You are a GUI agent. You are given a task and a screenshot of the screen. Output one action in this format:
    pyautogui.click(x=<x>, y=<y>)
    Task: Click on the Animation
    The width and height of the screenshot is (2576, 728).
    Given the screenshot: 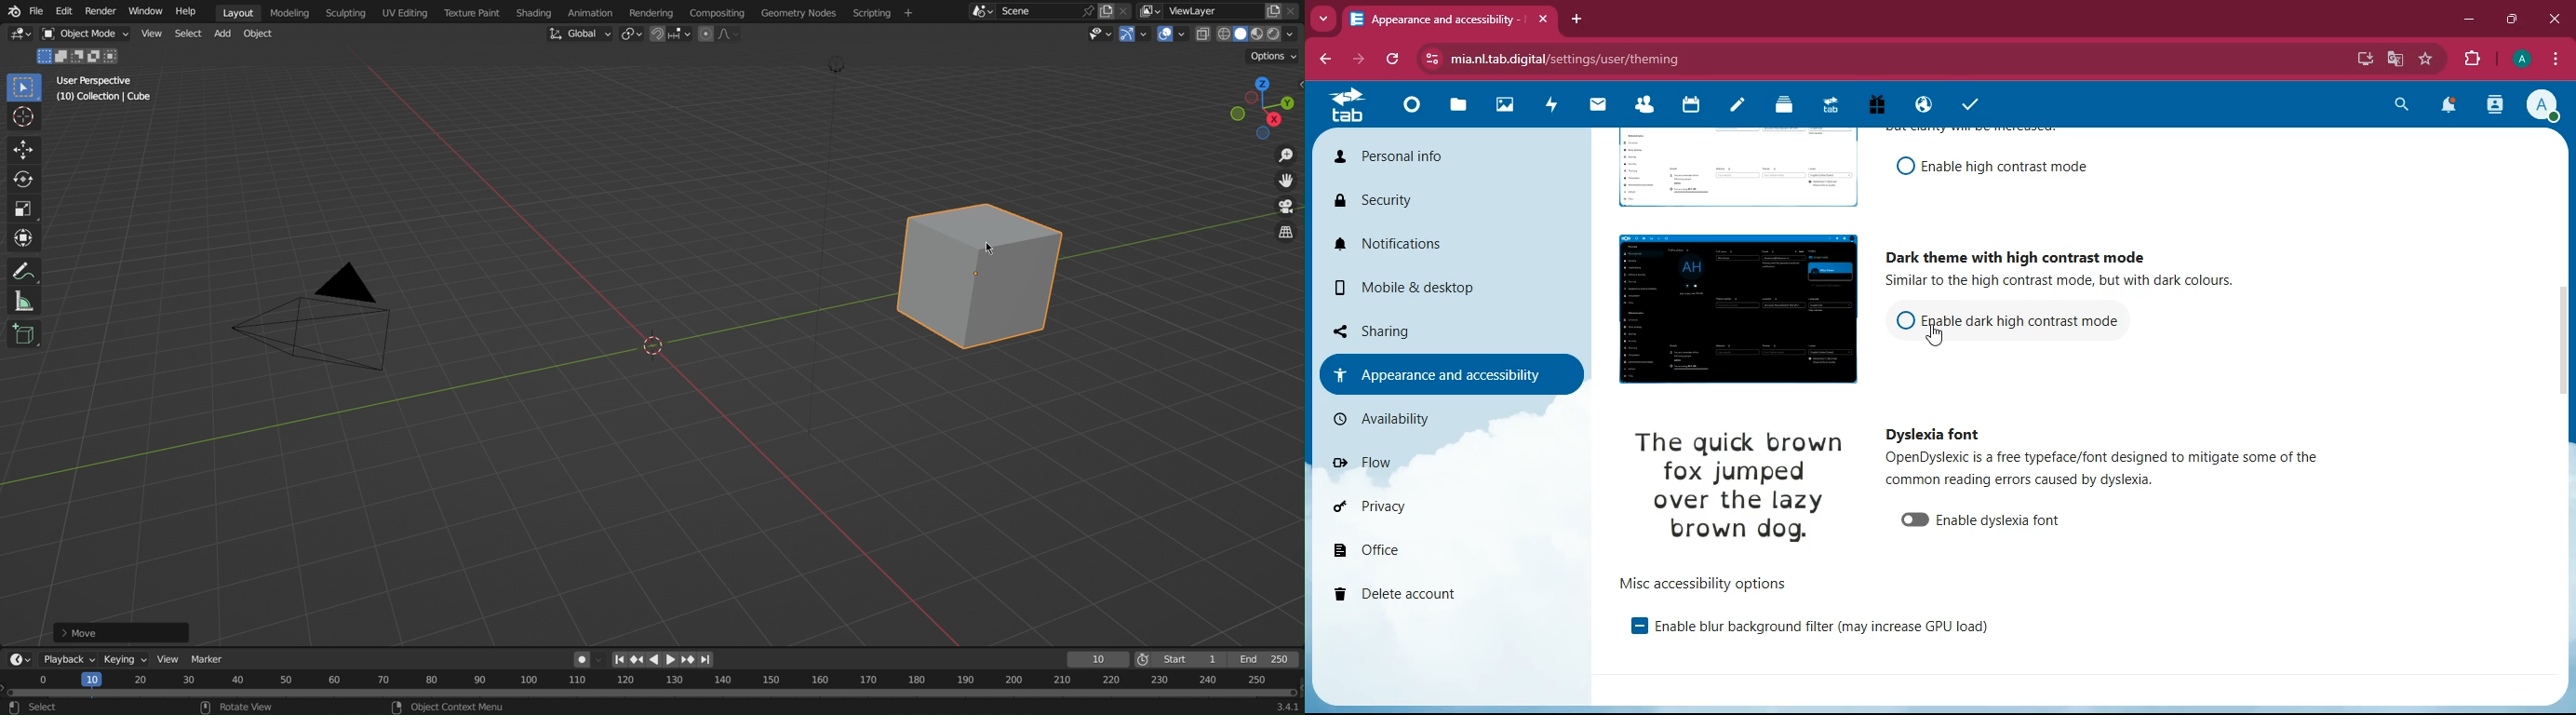 What is the action you would take?
    pyautogui.click(x=602, y=11)
    